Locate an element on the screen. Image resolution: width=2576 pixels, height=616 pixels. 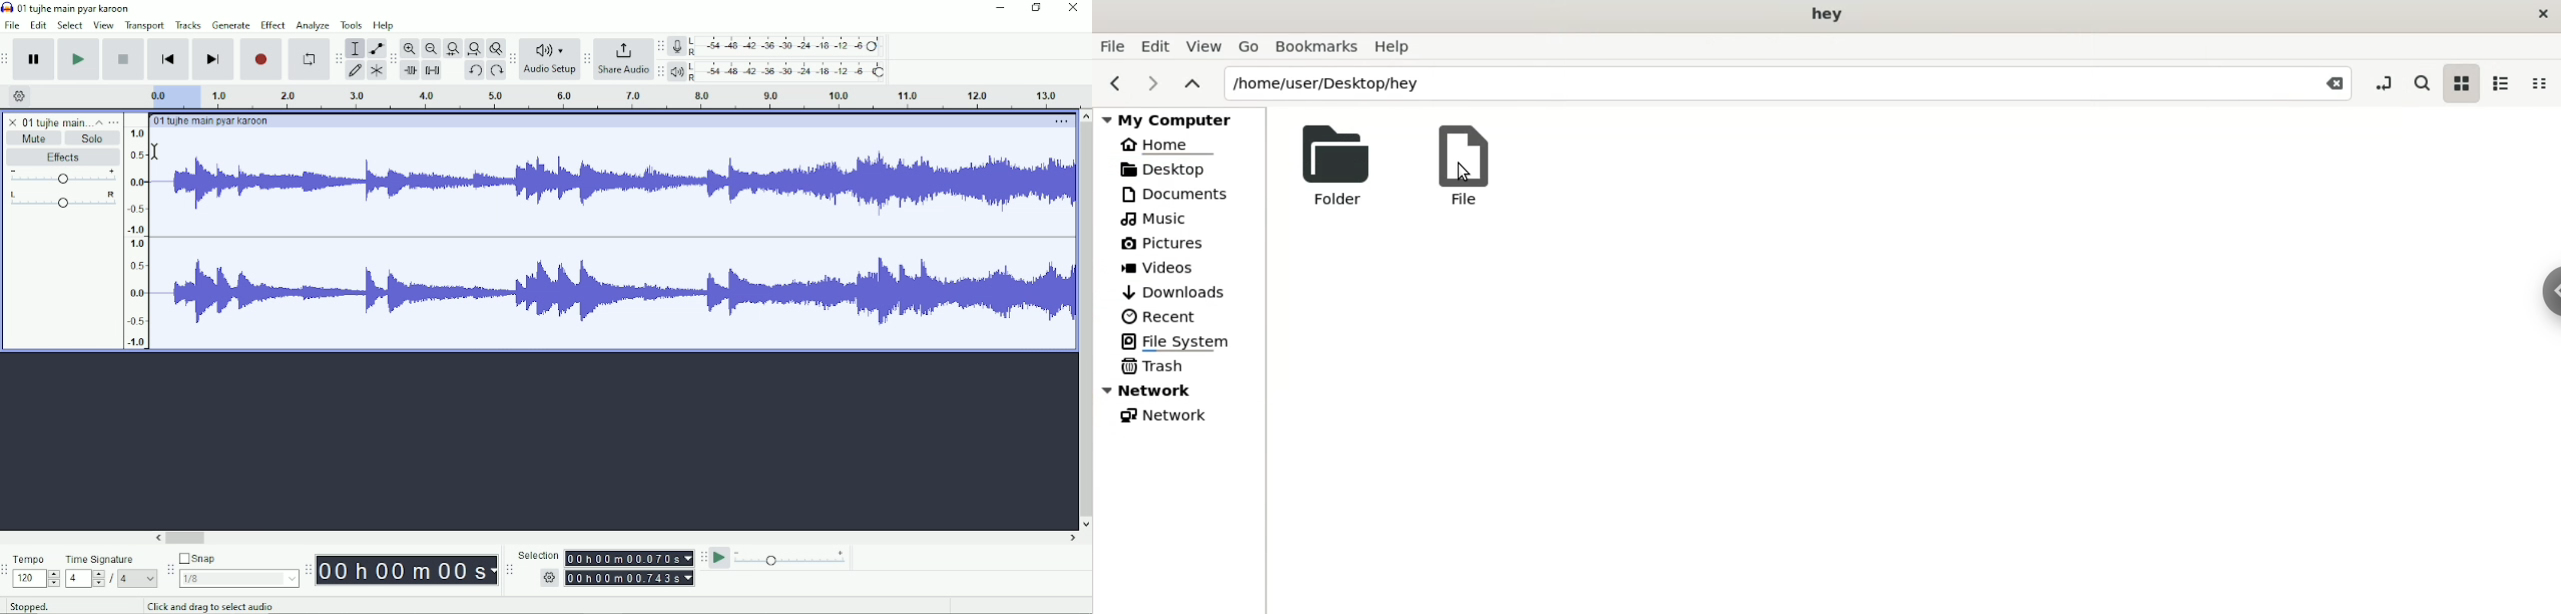
Time Signature is located at coordinates (110, 559).